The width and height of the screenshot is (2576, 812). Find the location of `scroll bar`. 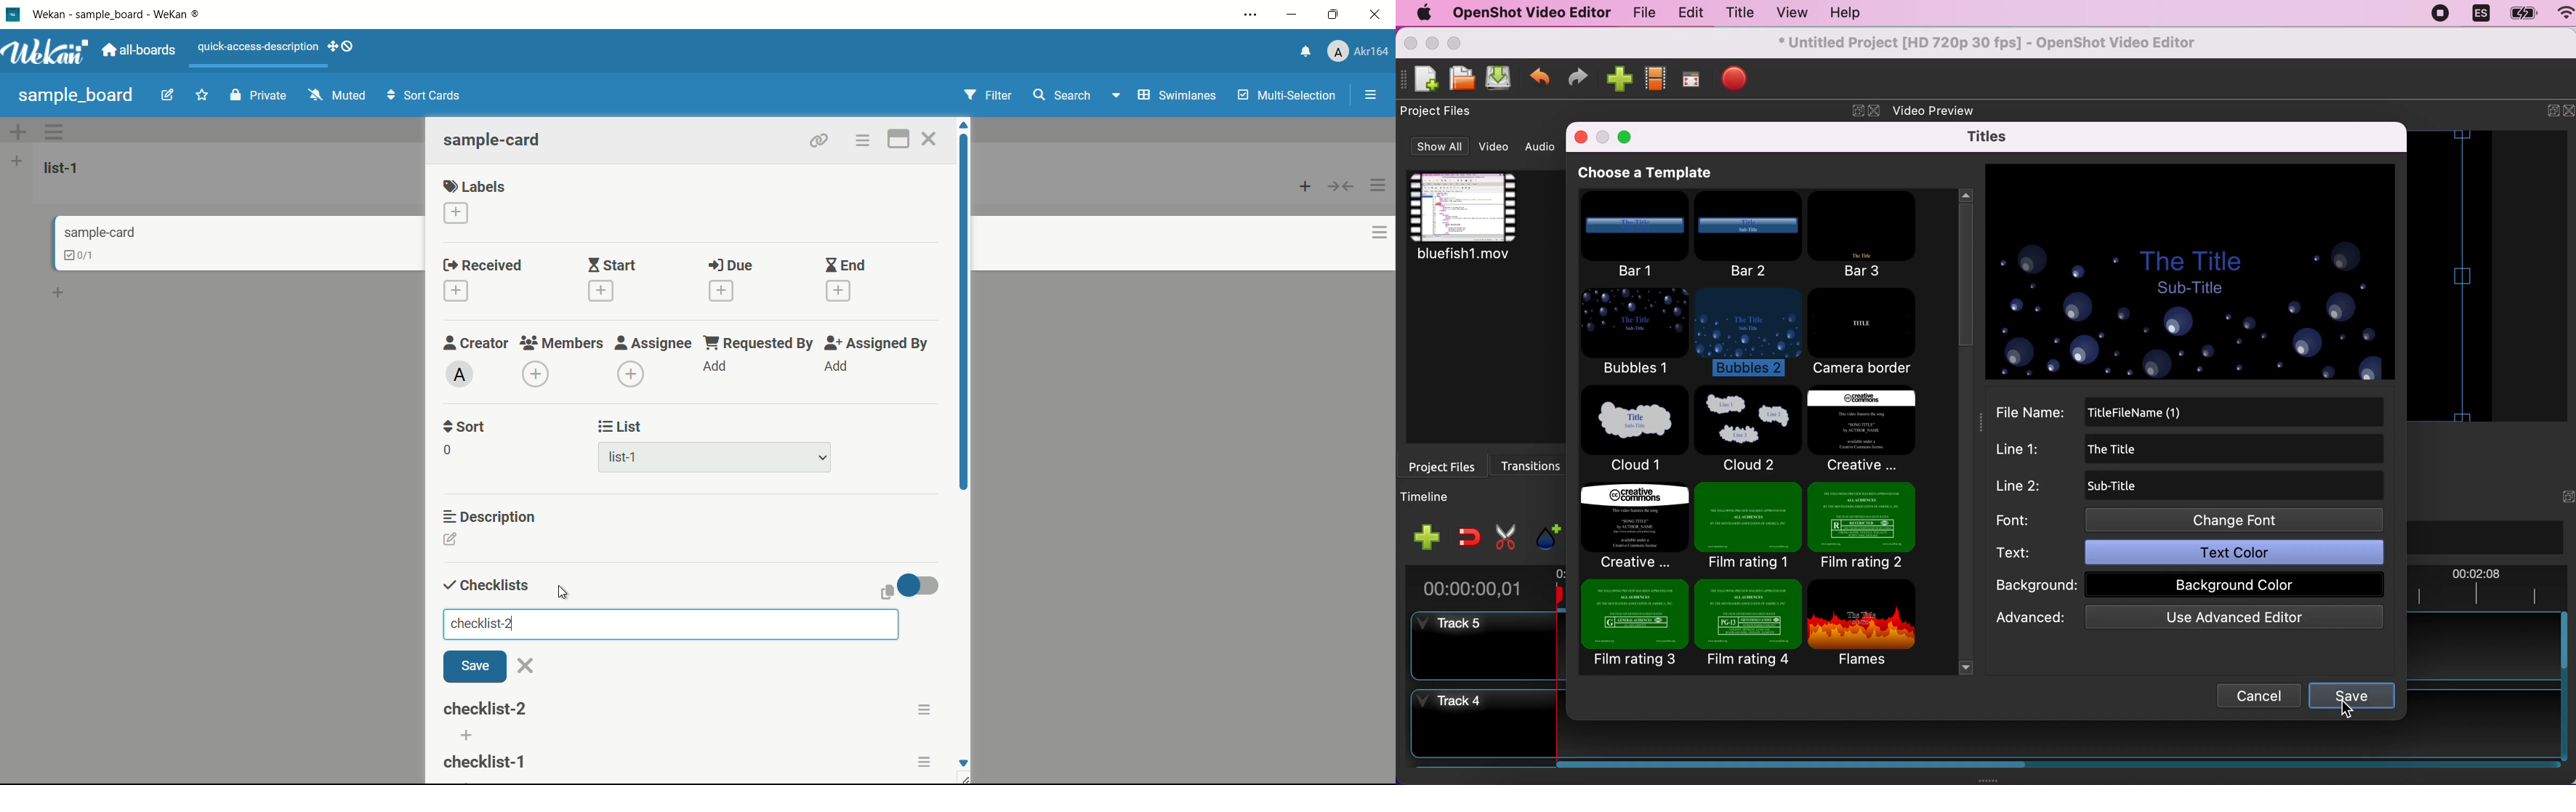

scroll bar is located at coordinates (965, 362).